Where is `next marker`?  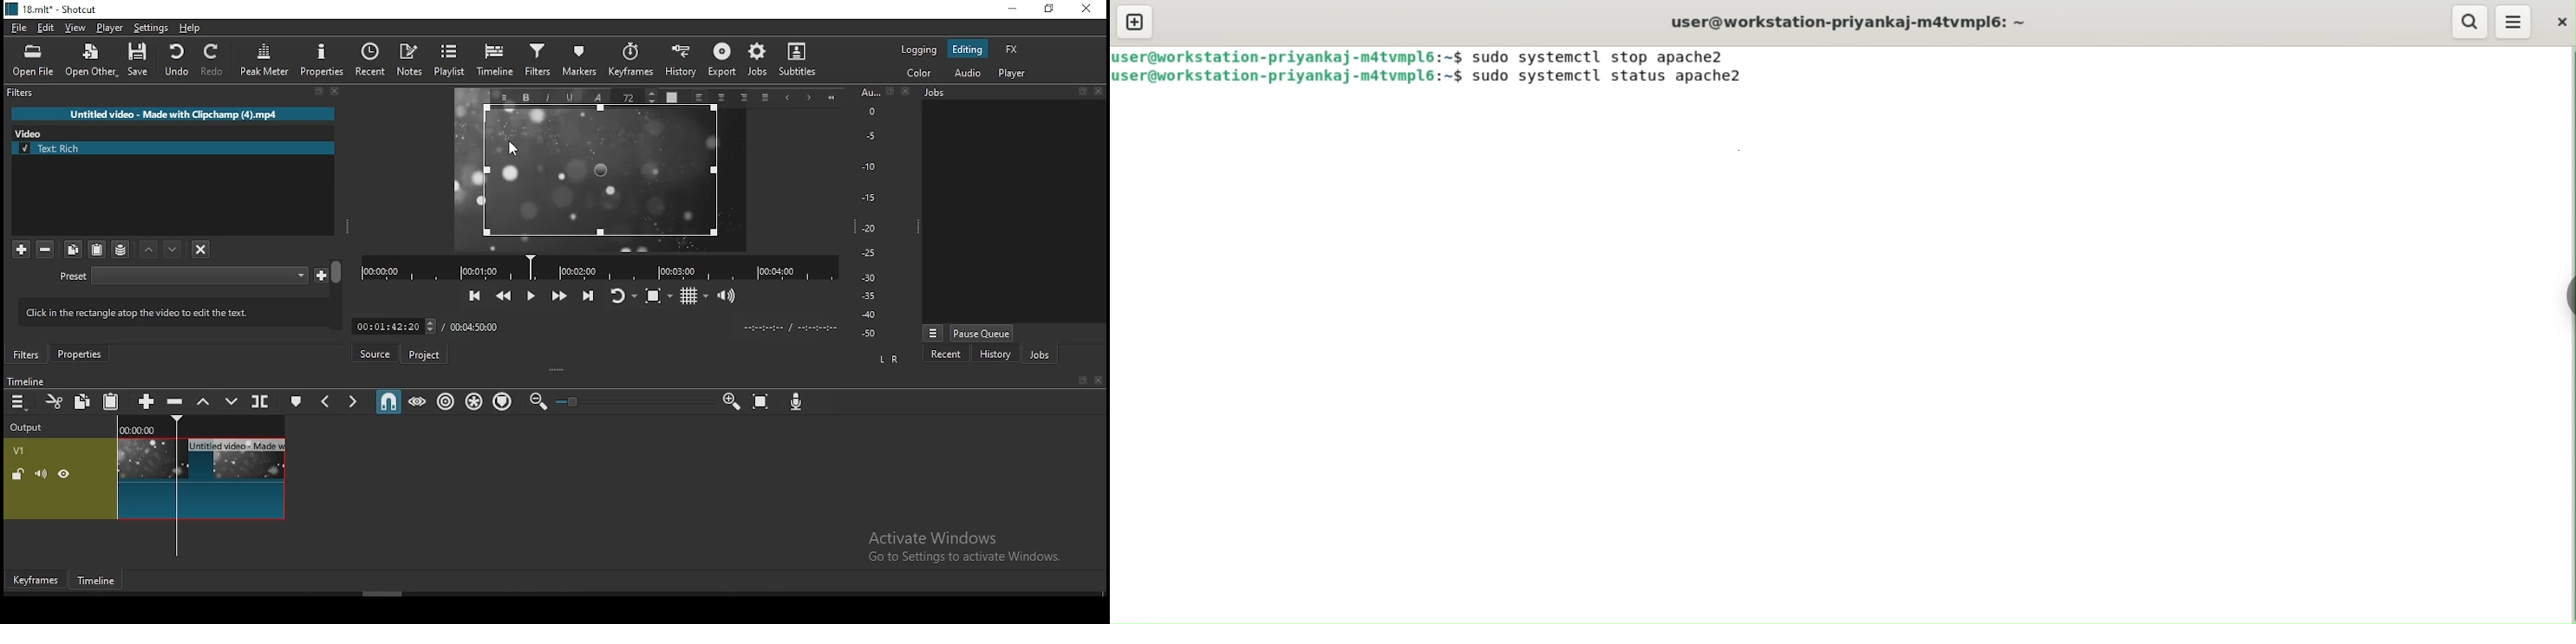
next marker is located at coordinates (353, 400).